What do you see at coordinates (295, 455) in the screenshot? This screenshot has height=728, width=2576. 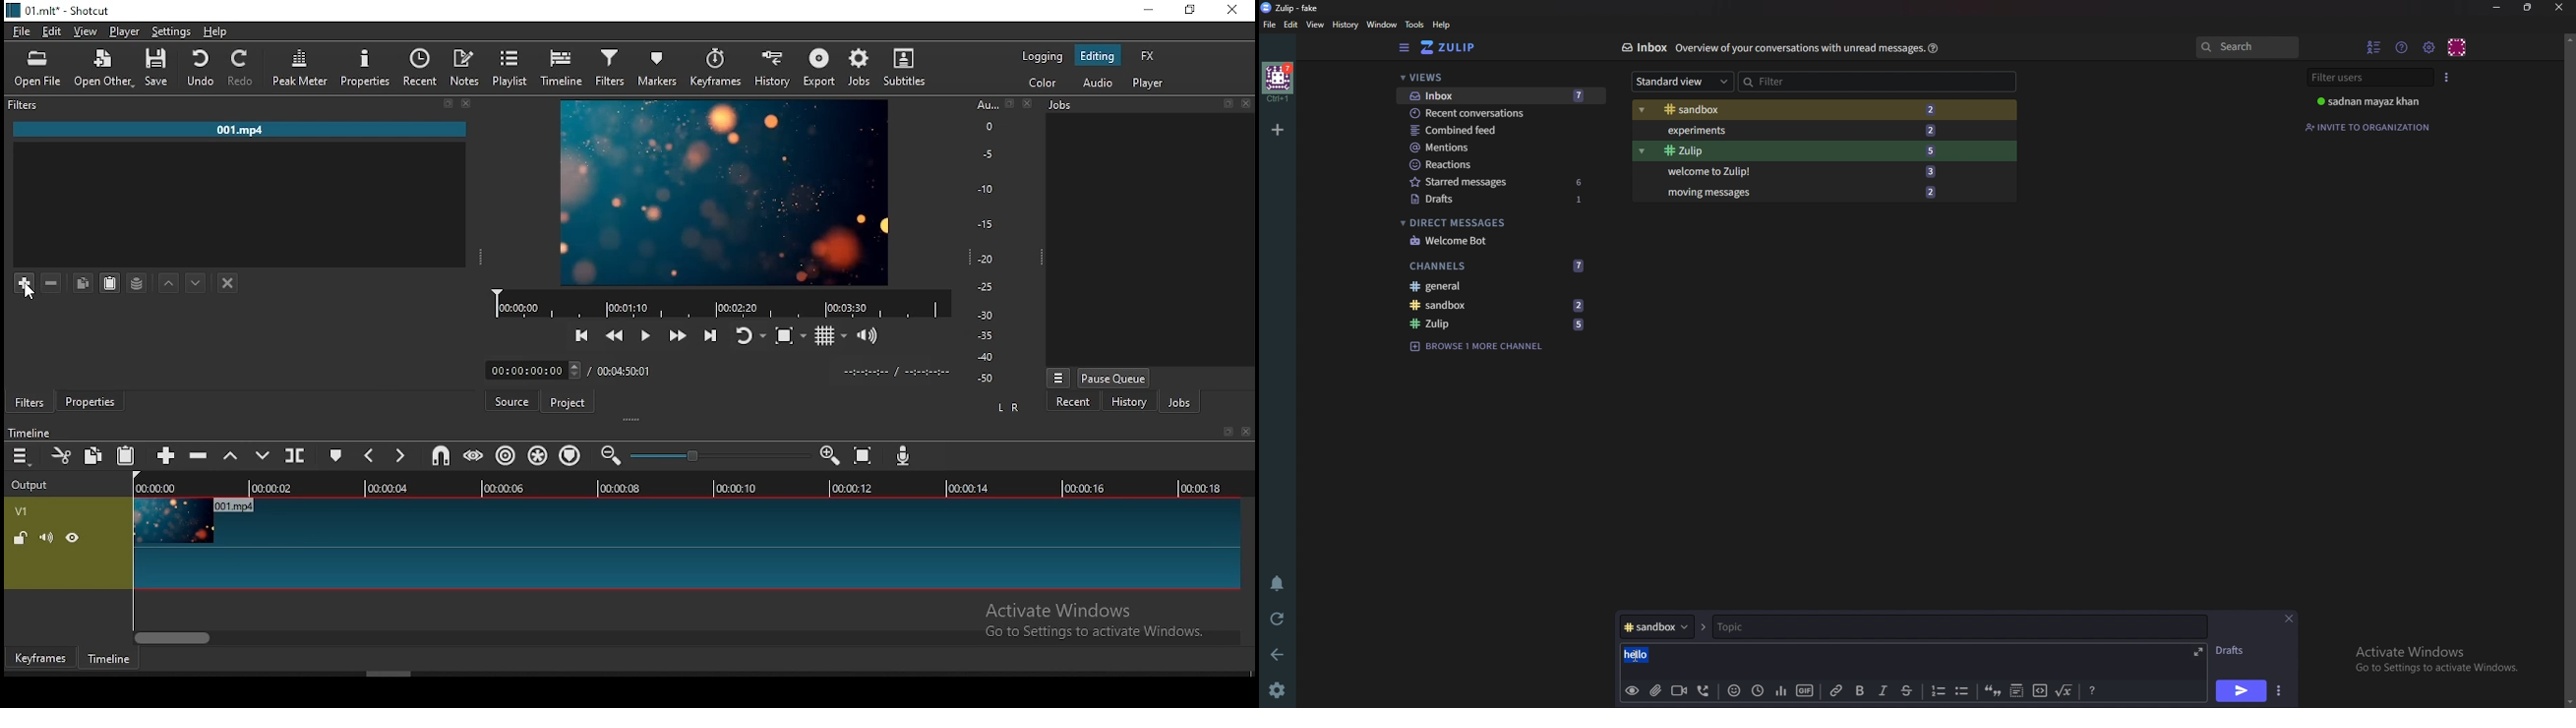 I see `split at playhead` at bounding box center [295, 455].